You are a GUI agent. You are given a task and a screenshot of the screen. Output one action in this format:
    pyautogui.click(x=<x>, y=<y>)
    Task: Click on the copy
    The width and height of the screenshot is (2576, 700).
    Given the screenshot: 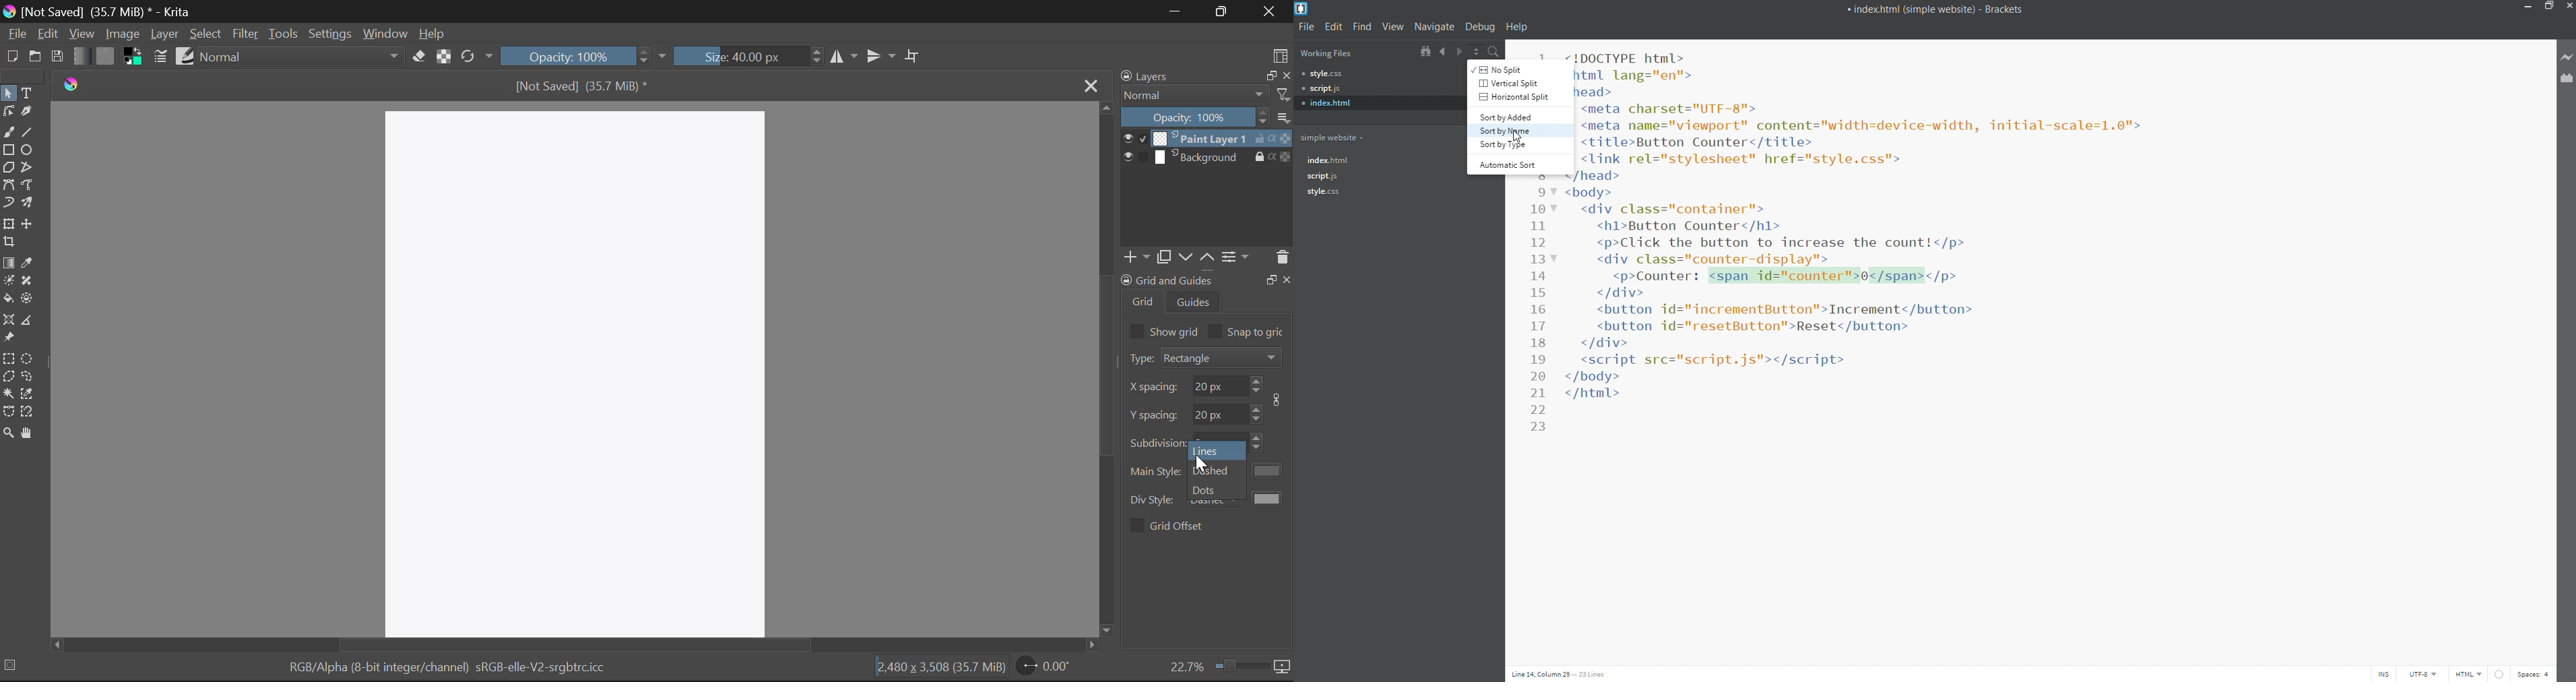 What is the action you would take?
    pyautogui.click(x=1163, y=257)
    